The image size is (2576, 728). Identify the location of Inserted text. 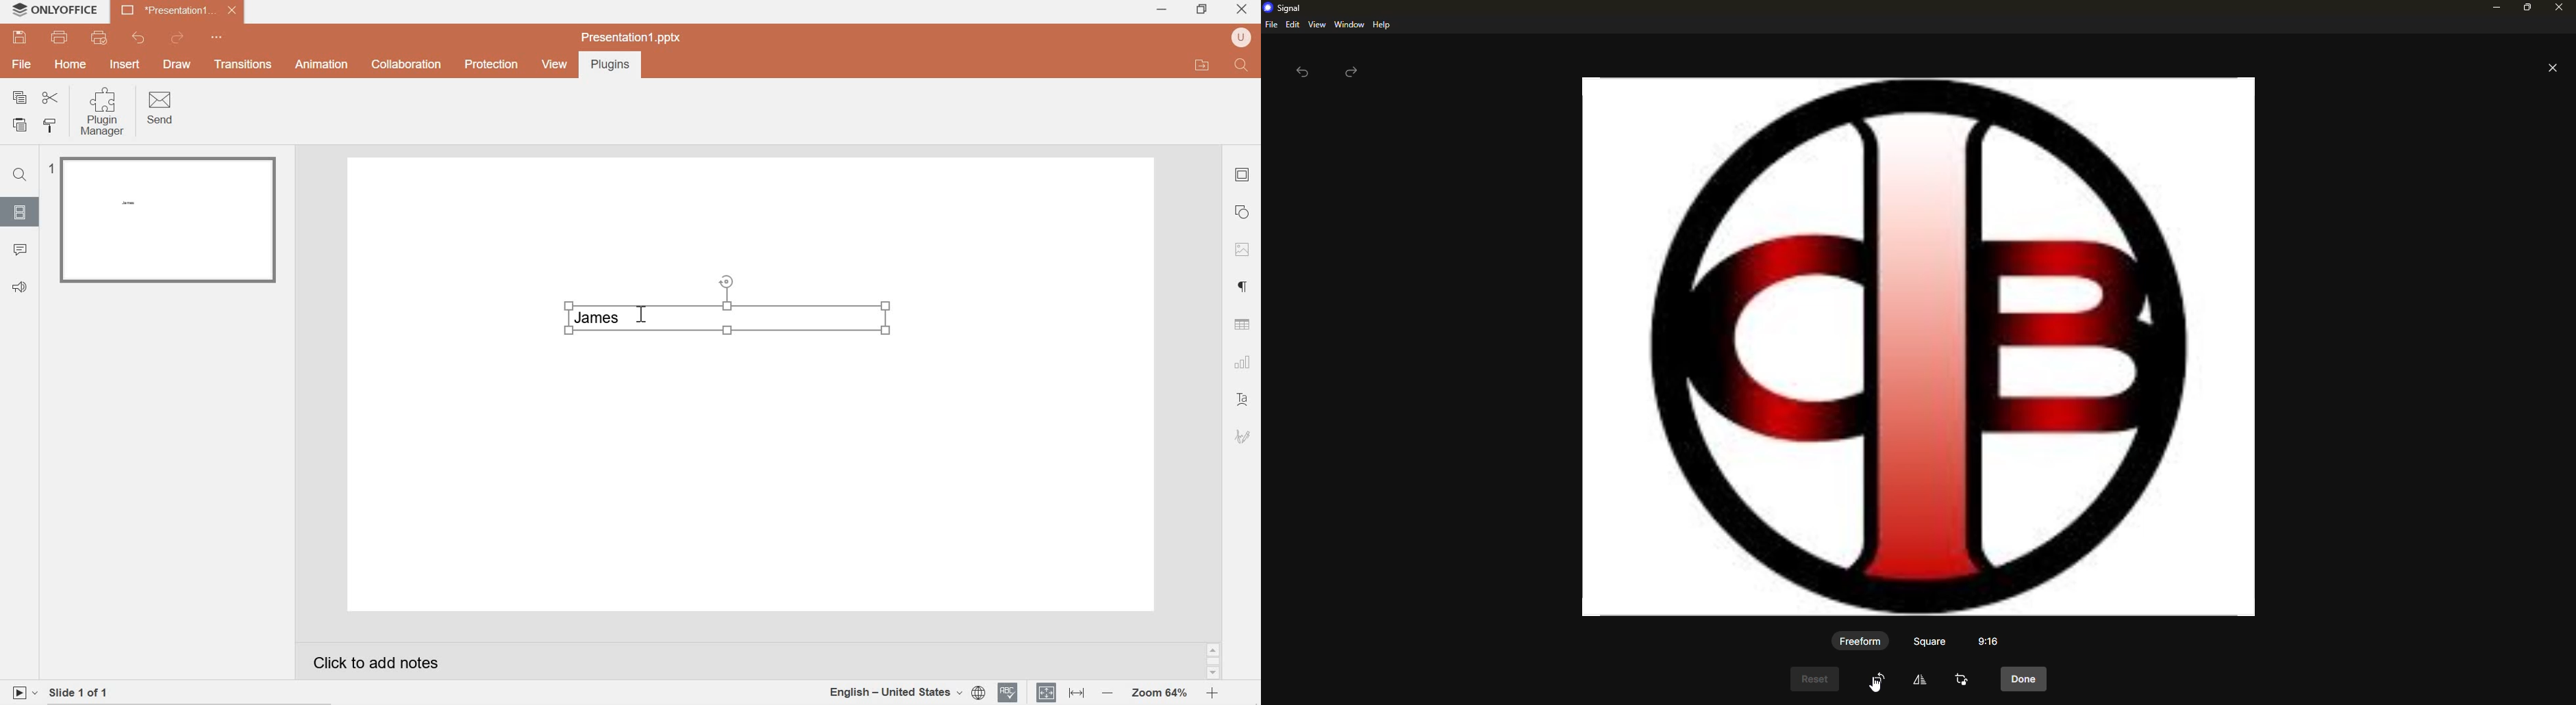
(726, 305).